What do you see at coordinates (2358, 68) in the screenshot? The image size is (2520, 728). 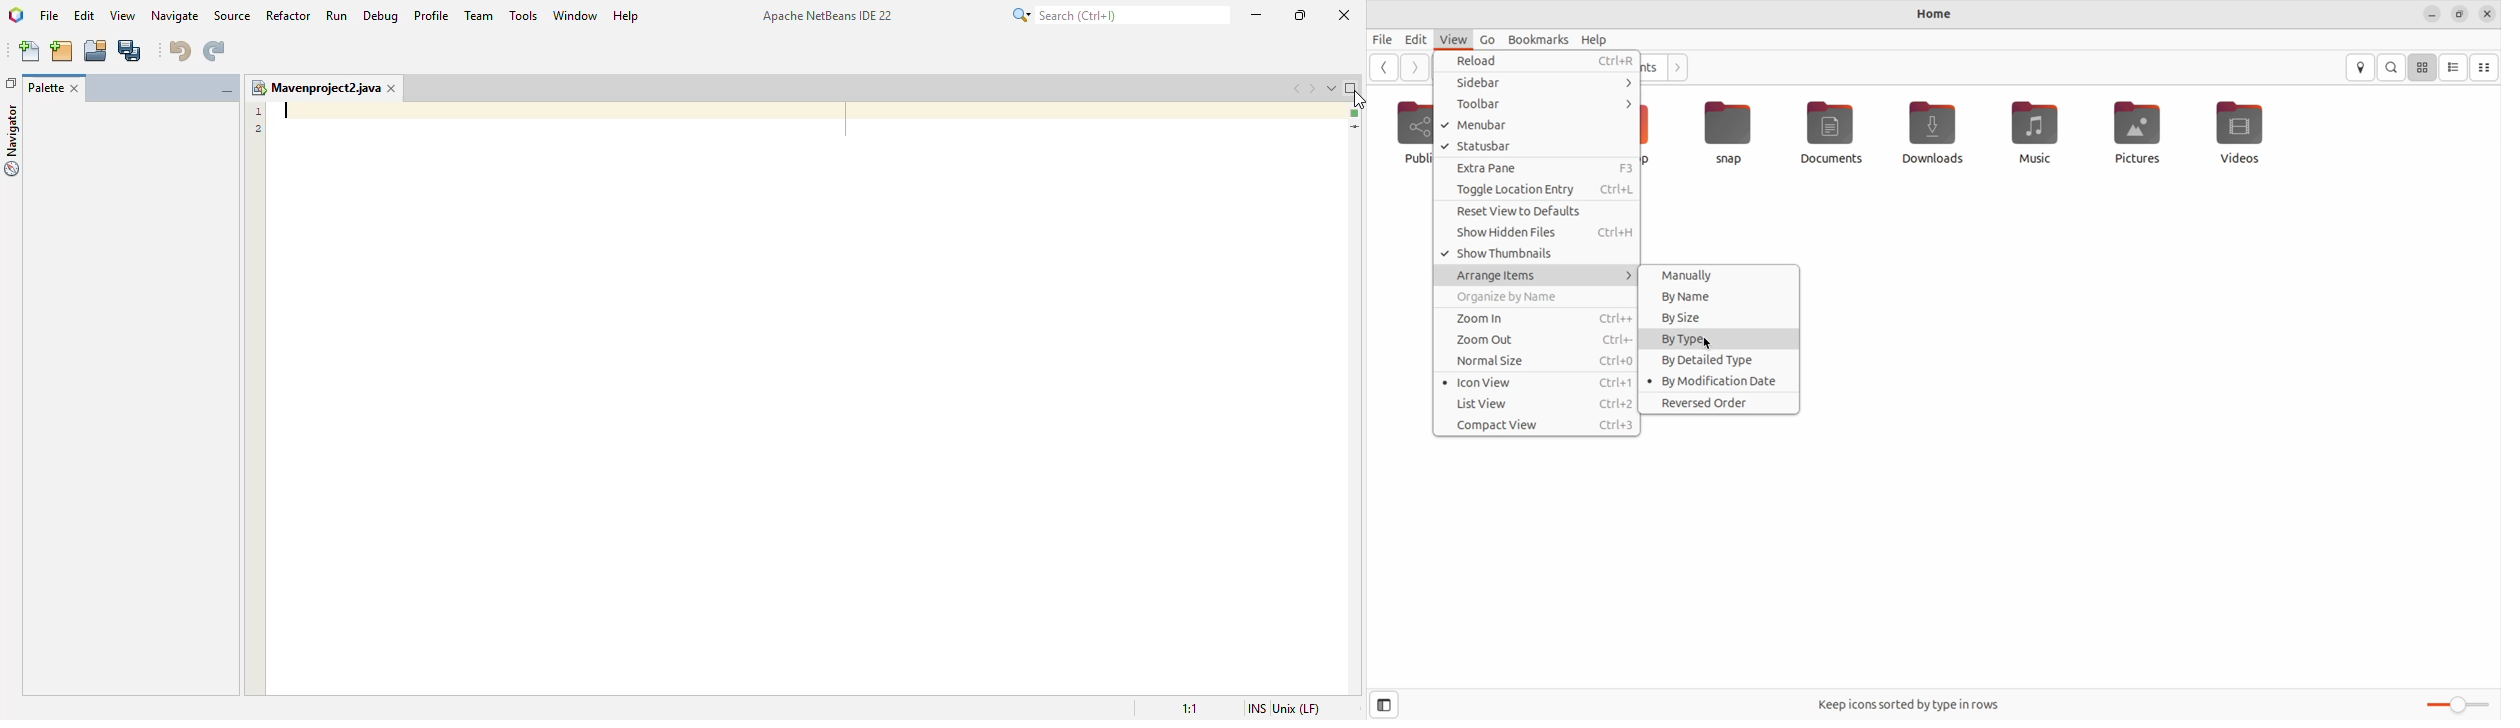 I see `location` at bounding box center [2358, 68].